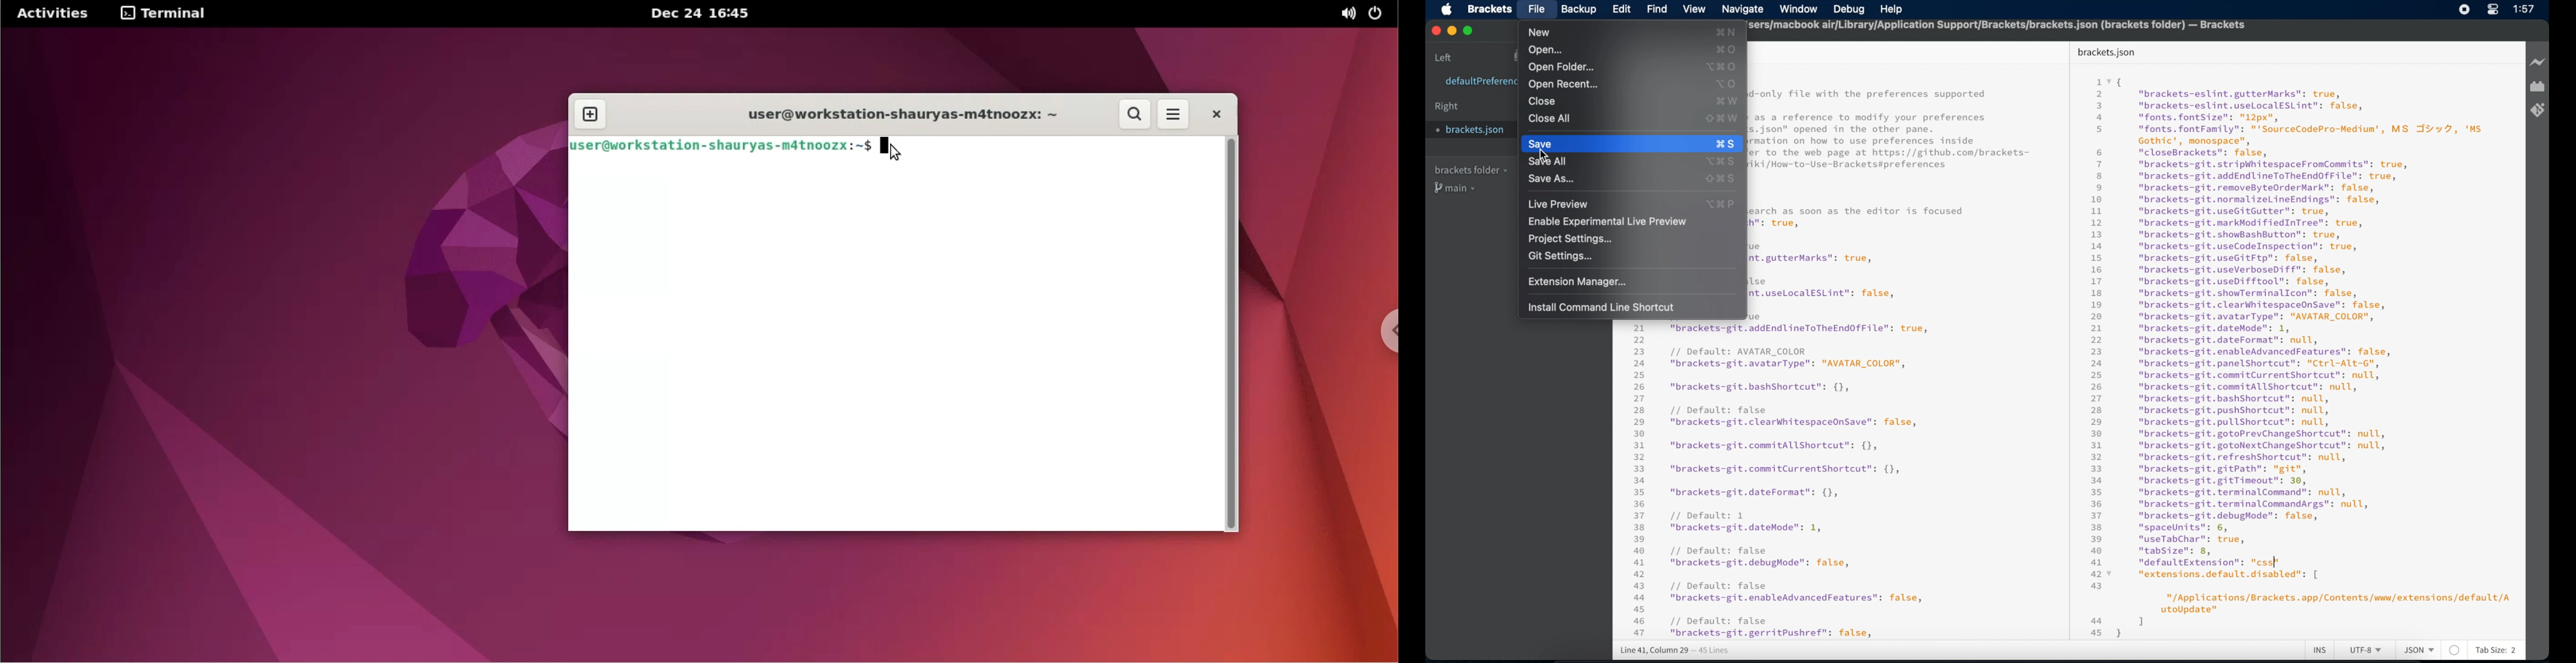 This screenshot has height=672, width=2576. What do you see at coordinates (1727, 50) in the screenshot?
I see `open shortcut` at bounding box center [1727, 50].